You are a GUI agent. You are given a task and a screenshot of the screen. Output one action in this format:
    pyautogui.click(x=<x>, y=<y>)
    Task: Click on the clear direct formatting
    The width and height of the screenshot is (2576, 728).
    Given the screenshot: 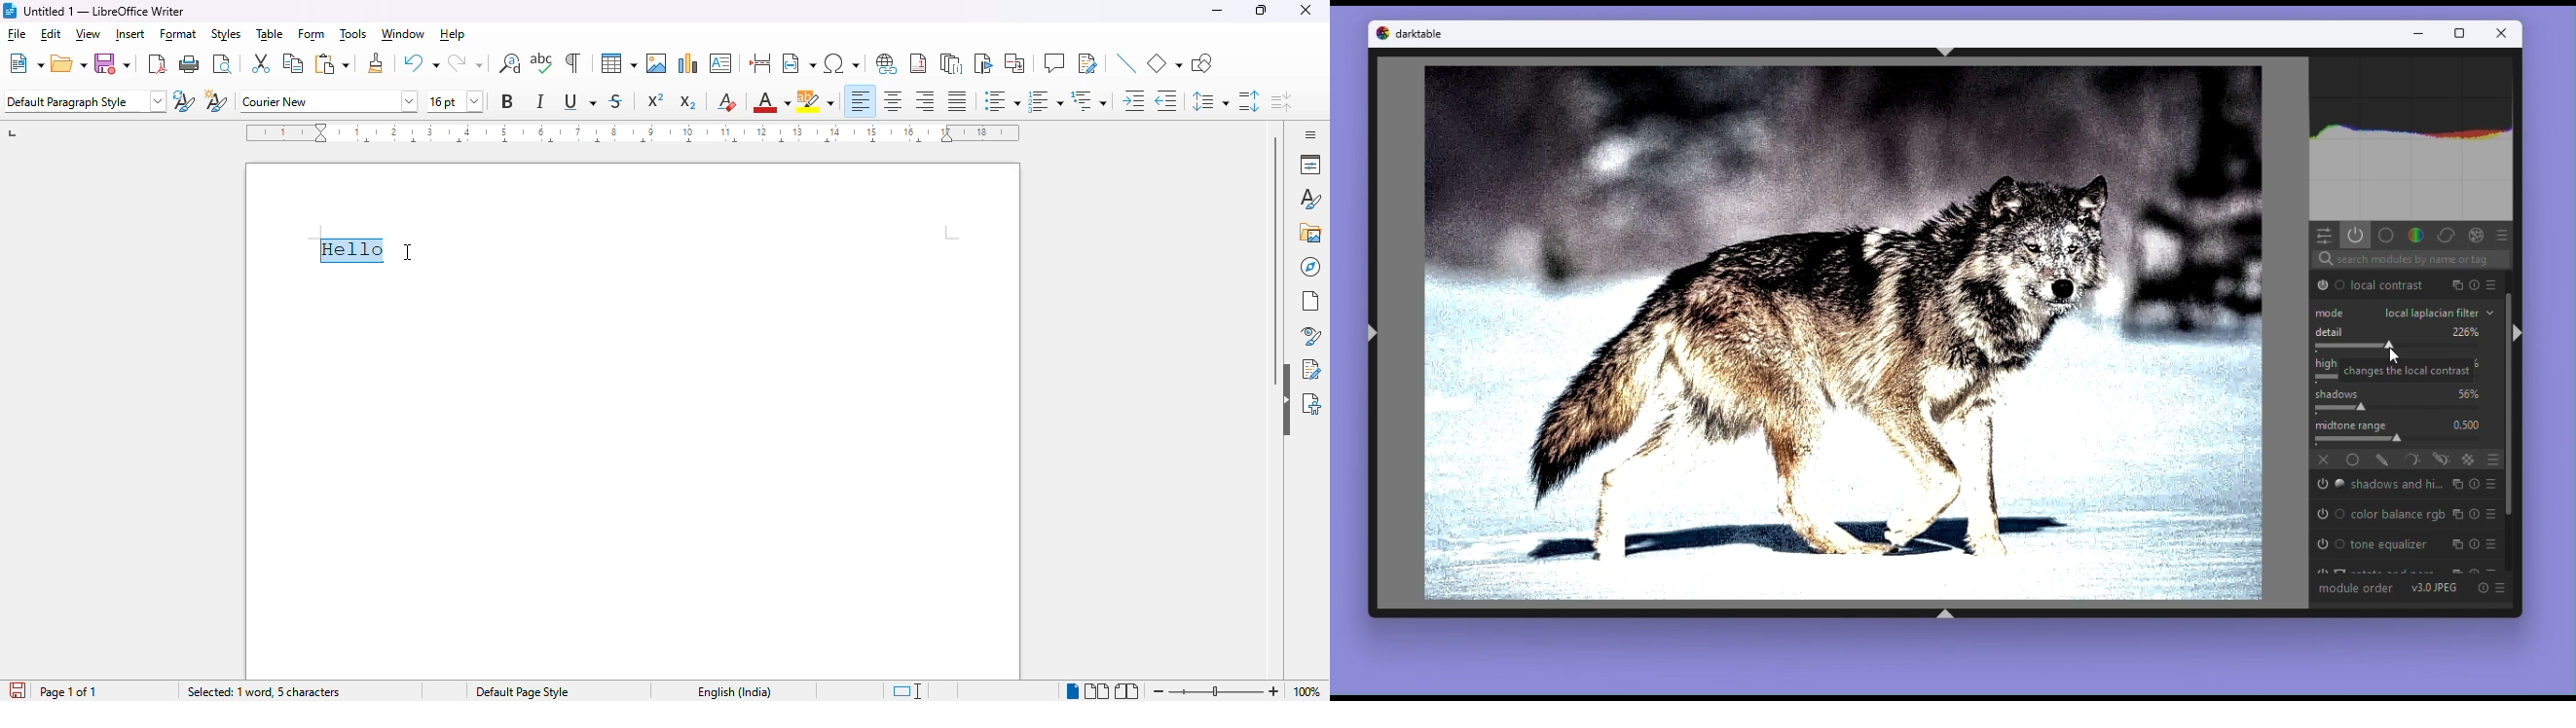 What is the action you would take?
    pyautogui.click(x=728, y=101)
    